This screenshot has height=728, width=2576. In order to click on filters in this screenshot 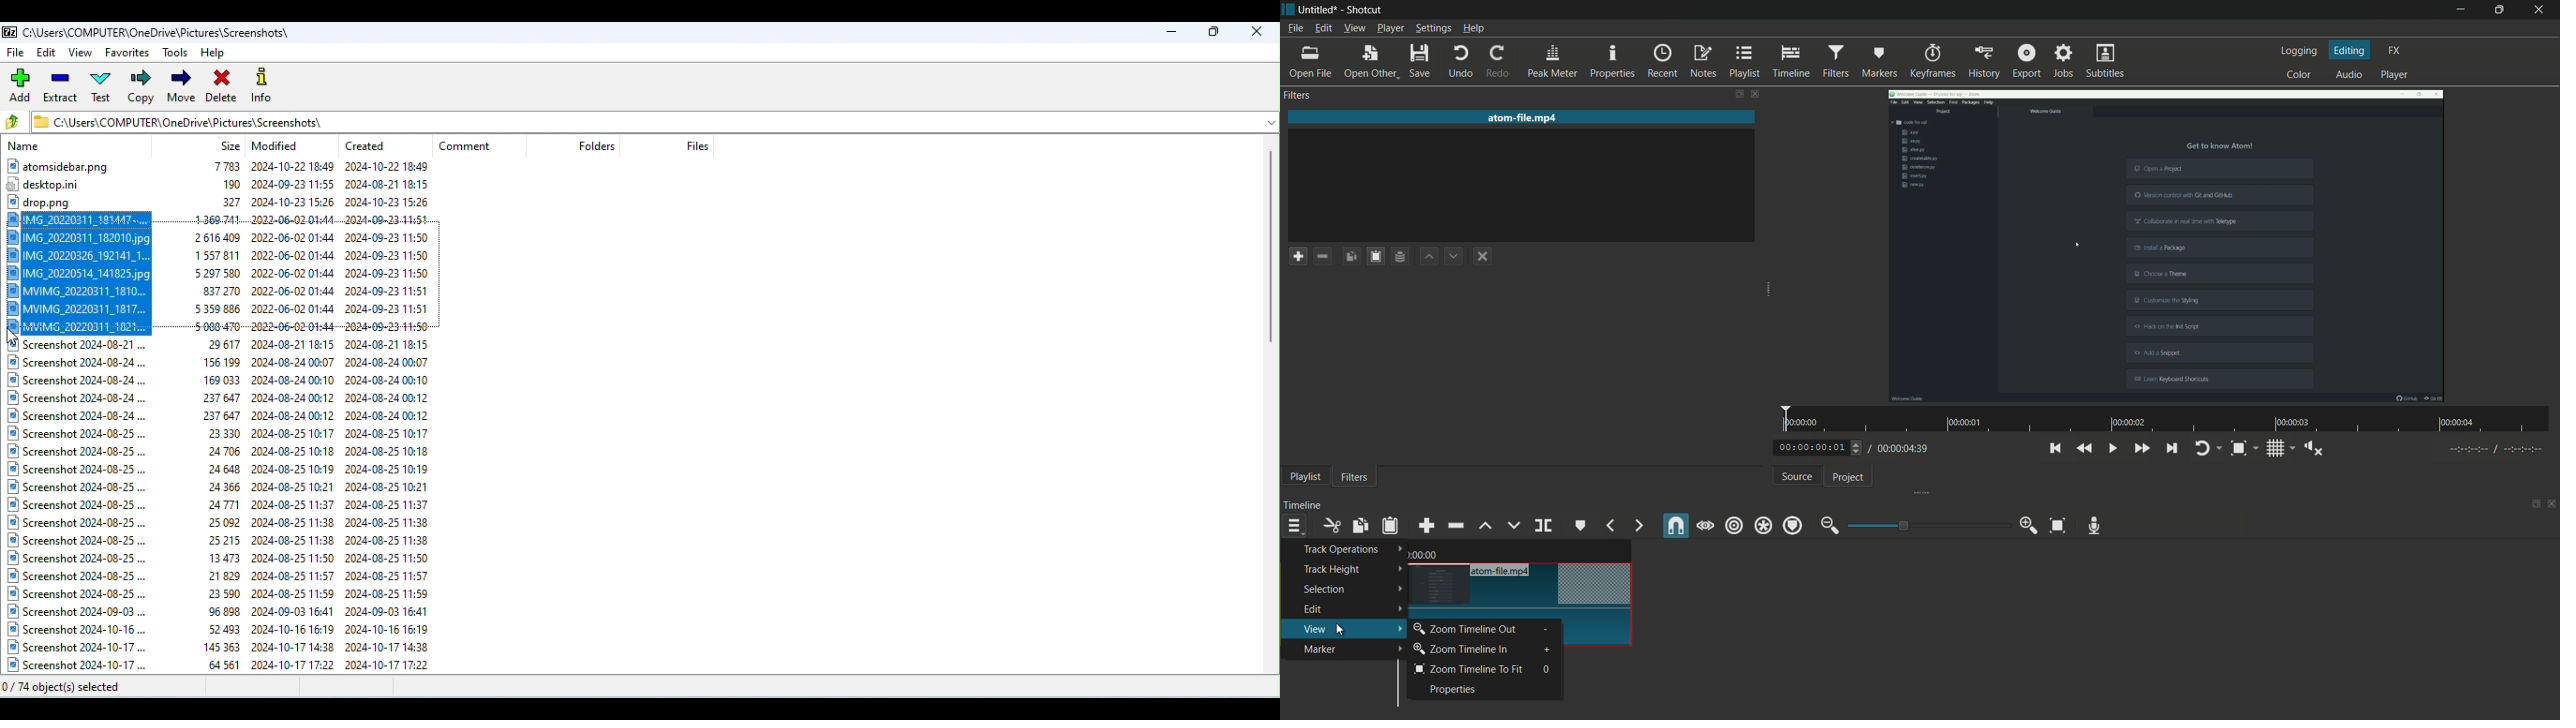, I will do `click(1835, 61)`.